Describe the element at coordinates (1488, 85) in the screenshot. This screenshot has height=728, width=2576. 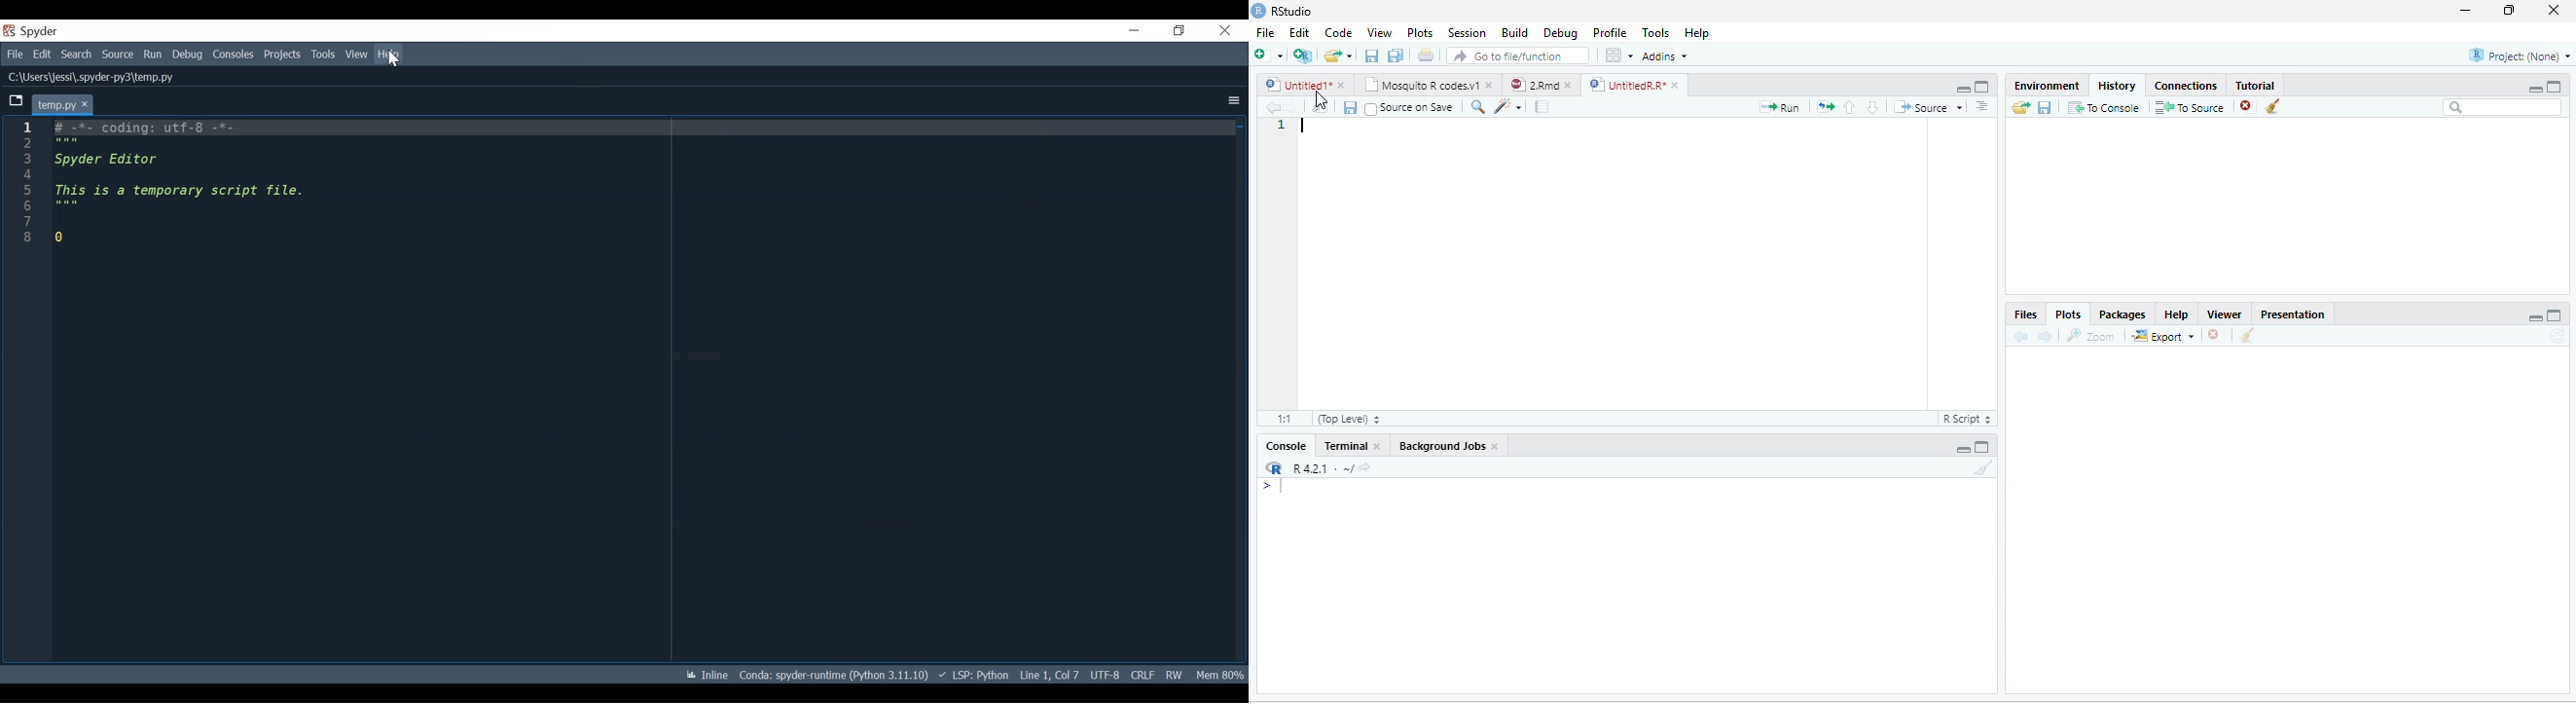
I see `close` at that location.